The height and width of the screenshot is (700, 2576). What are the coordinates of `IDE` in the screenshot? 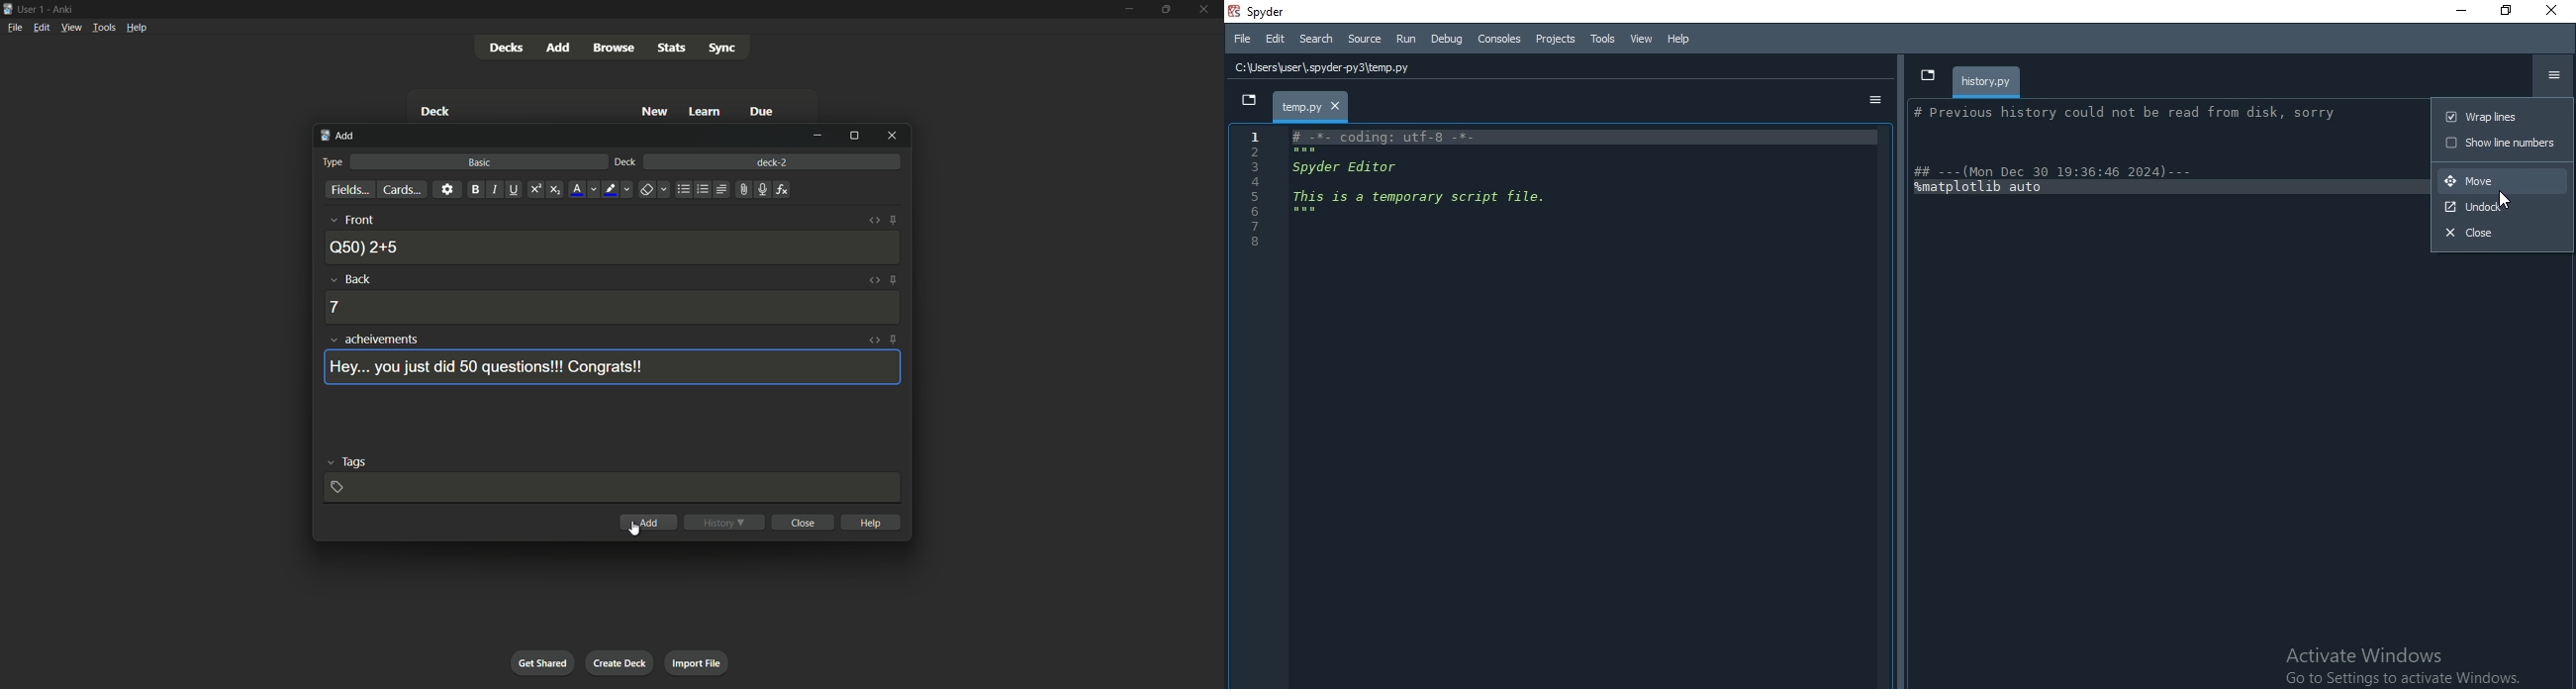 It's located at (1562, 407).